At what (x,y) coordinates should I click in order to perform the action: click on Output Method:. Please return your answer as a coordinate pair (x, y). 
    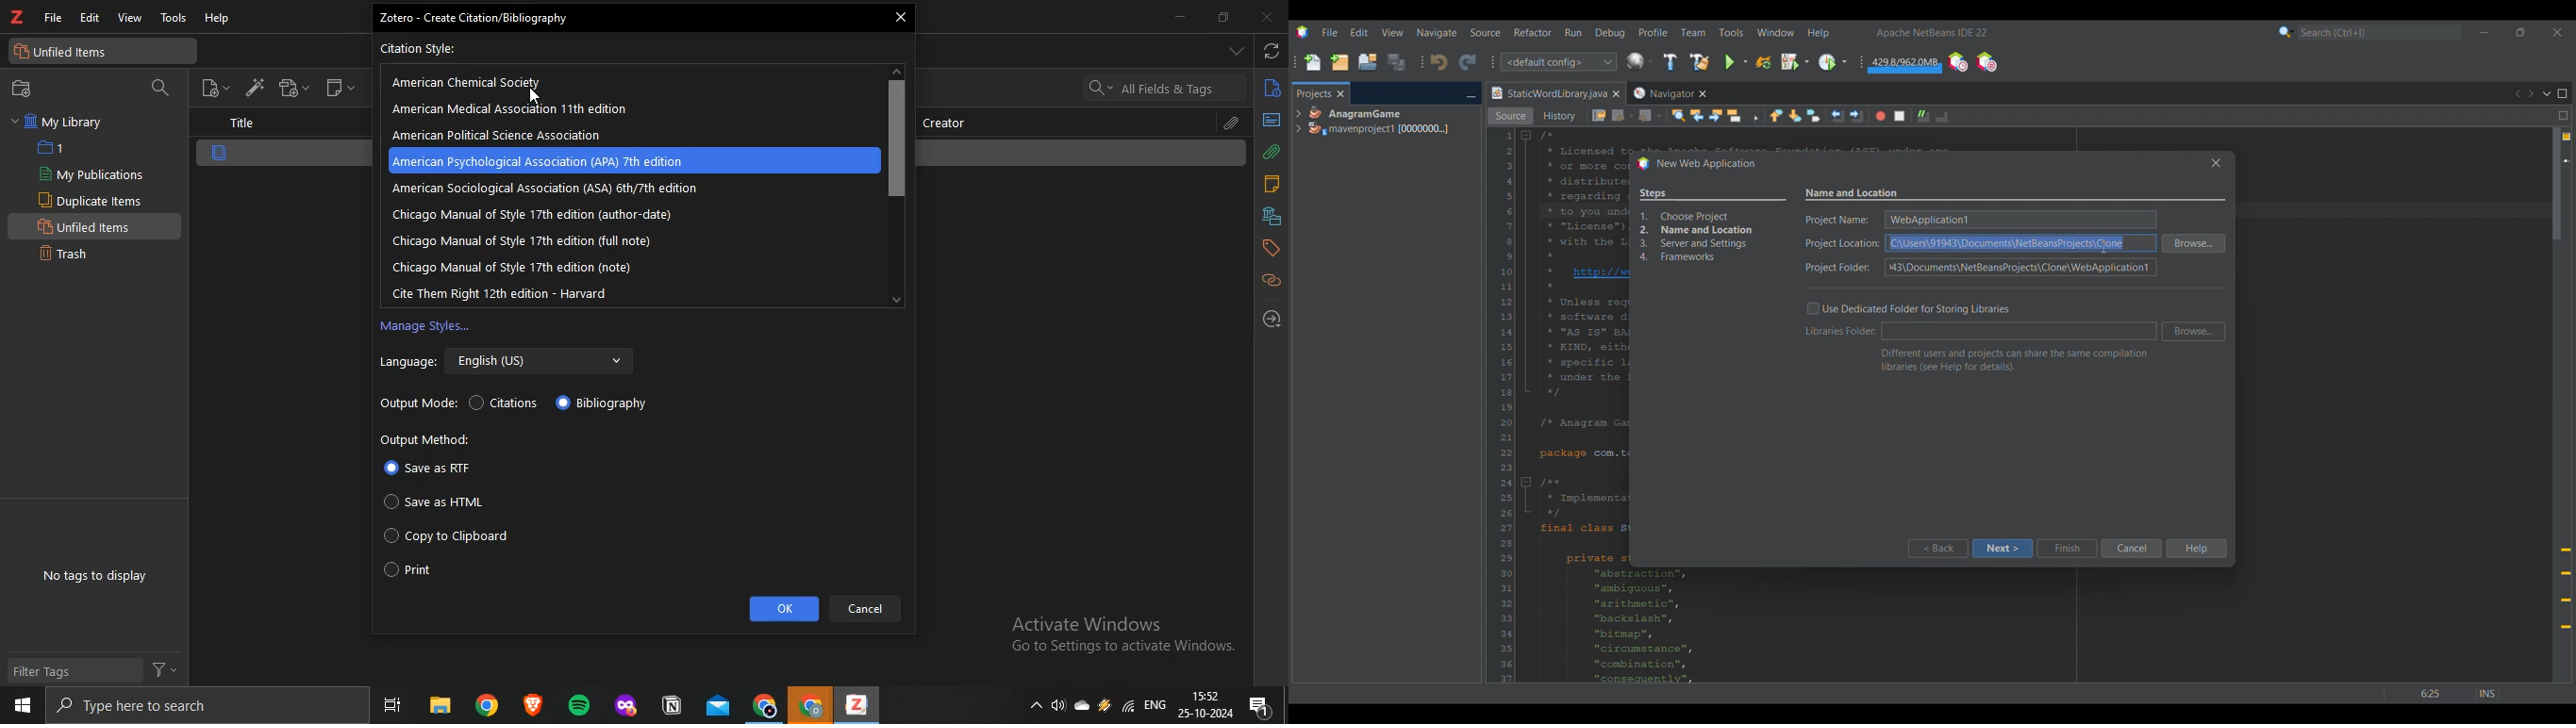
    Looking at the image, I should click on (435, 438).